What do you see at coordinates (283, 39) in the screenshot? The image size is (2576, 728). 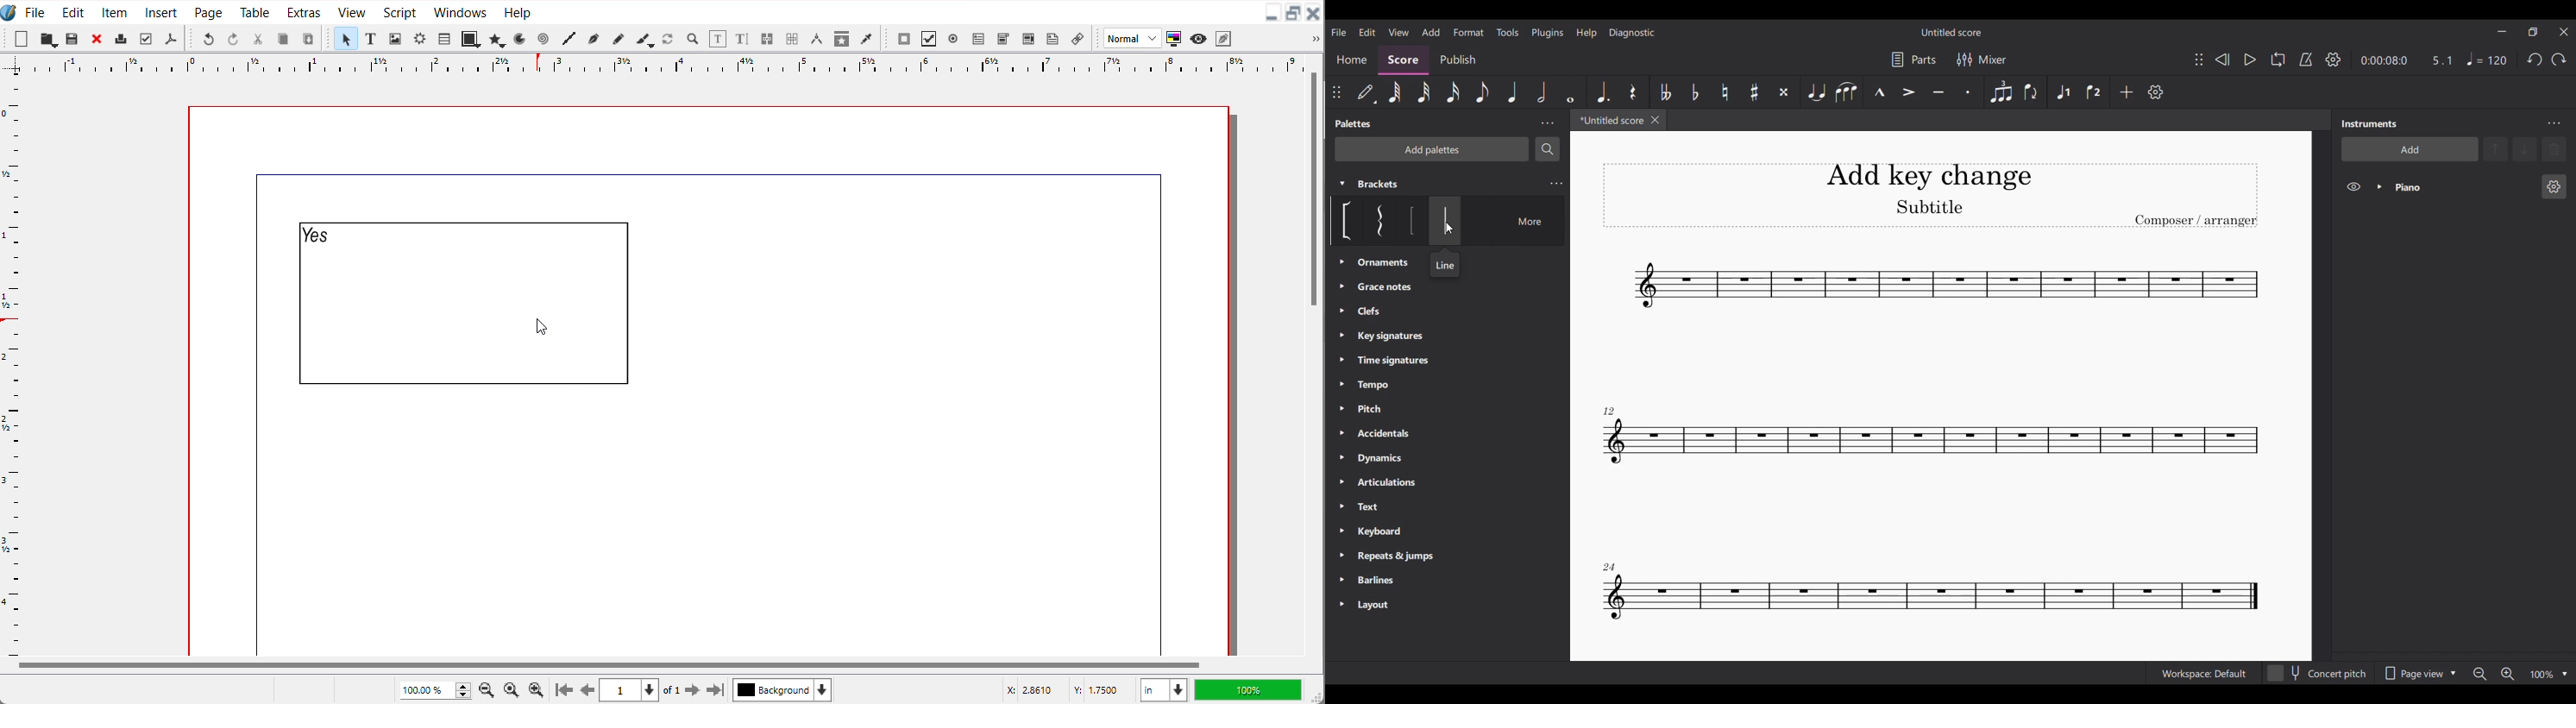 I see `Copy` at bounding box center [283, 39].